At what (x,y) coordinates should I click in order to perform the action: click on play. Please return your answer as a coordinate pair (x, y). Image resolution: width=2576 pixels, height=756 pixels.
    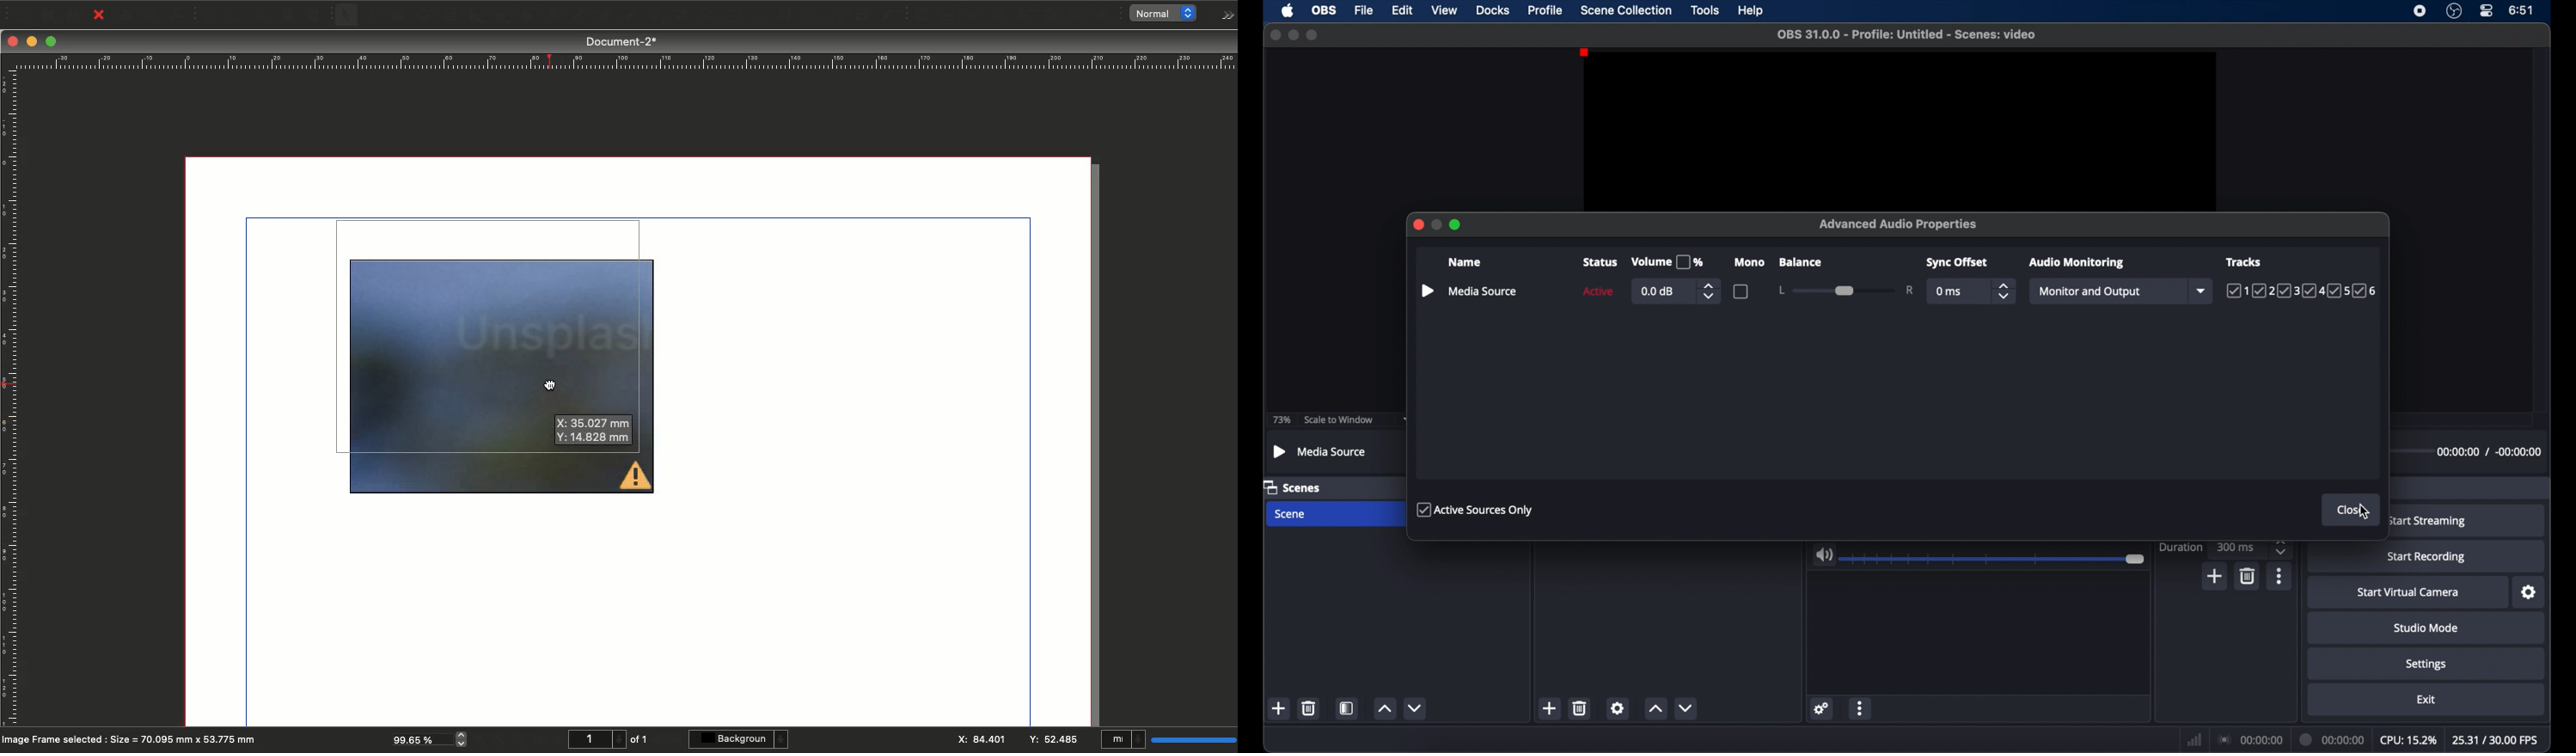
    Looking at the image, I should click on (1427, 291).